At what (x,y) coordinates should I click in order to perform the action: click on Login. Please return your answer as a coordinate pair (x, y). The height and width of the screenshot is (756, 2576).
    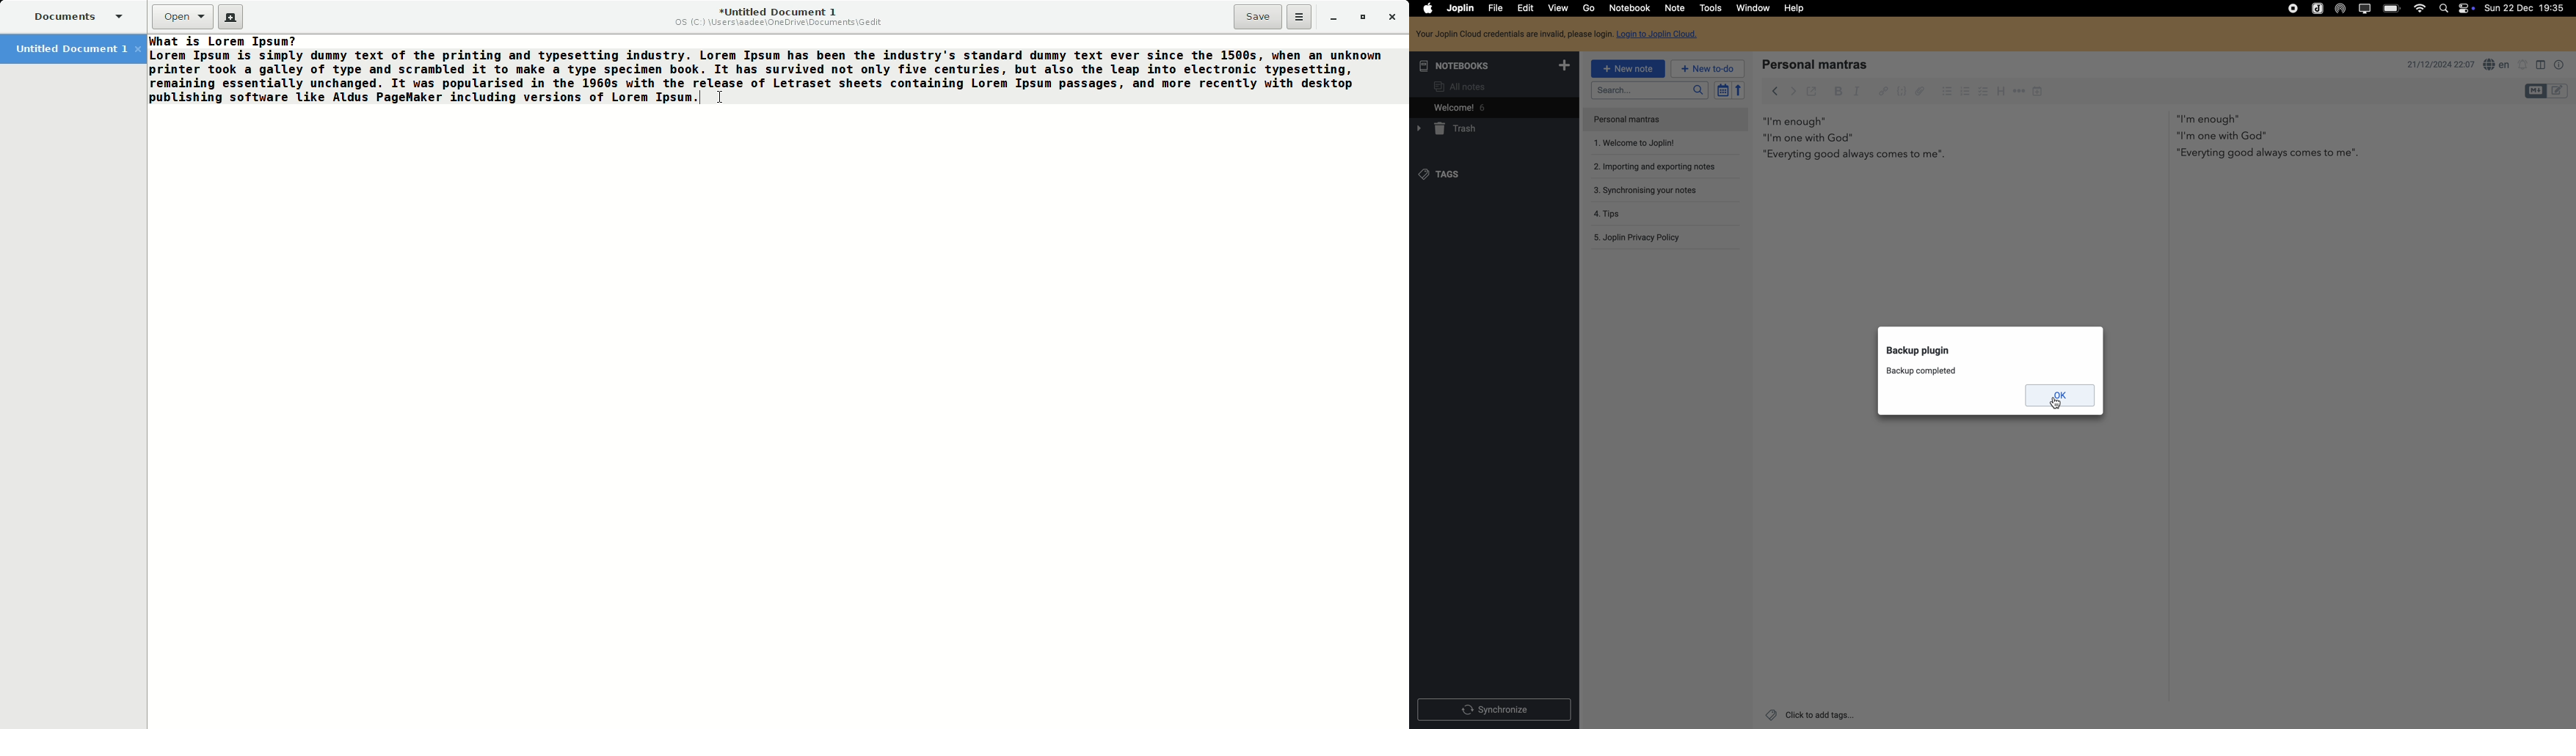
    Looking at the image, I should click on (1570, 35).